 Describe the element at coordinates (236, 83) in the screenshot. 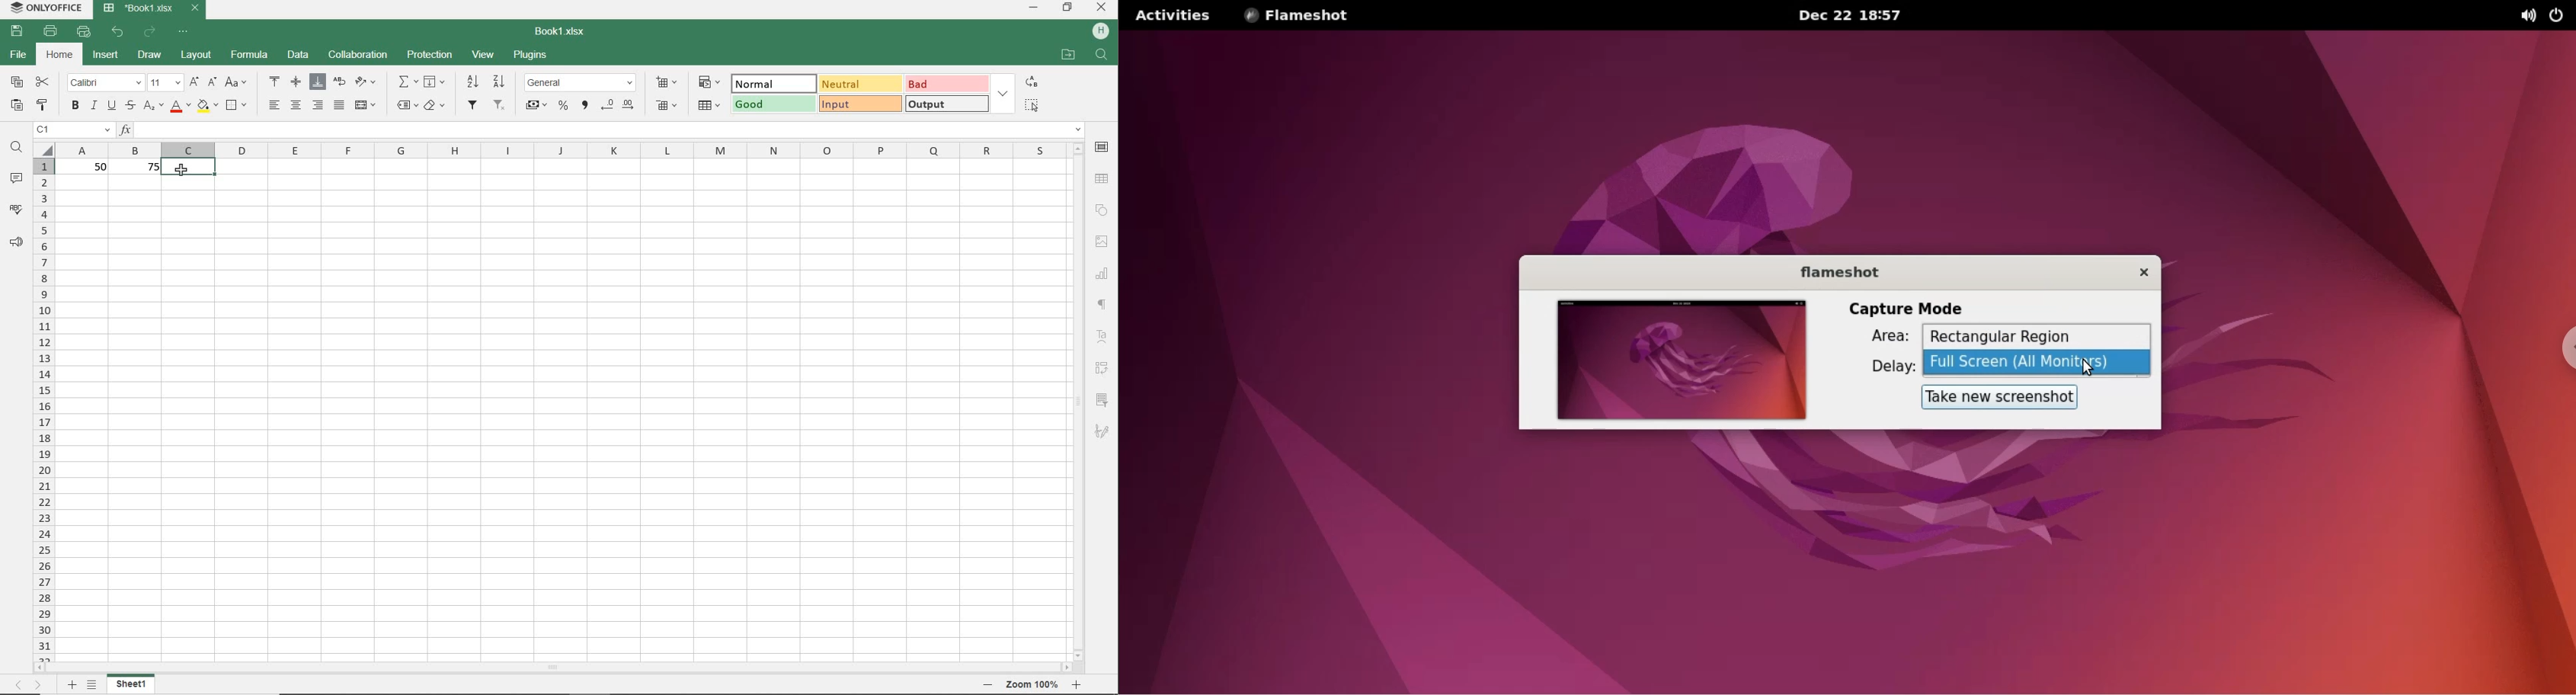

I see `change case` at that location.